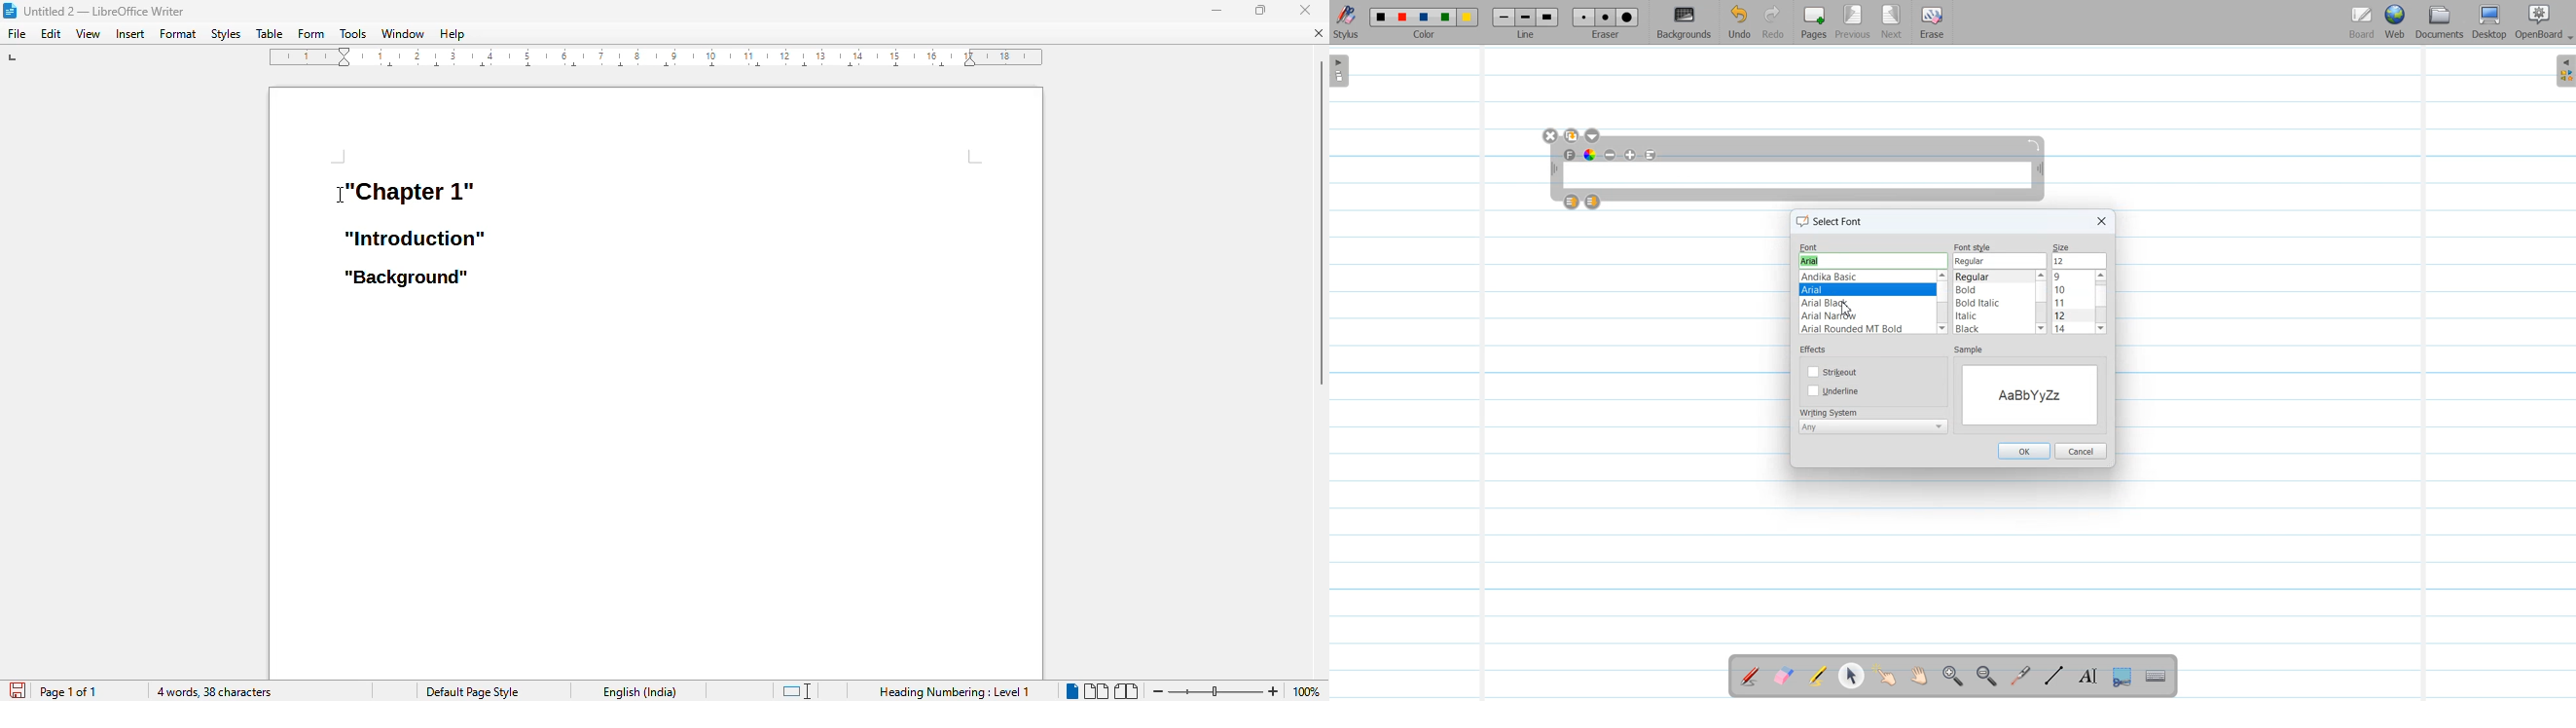  Describe the element at coordinates (309, 33) in the screenshot. I see `form` at that location.